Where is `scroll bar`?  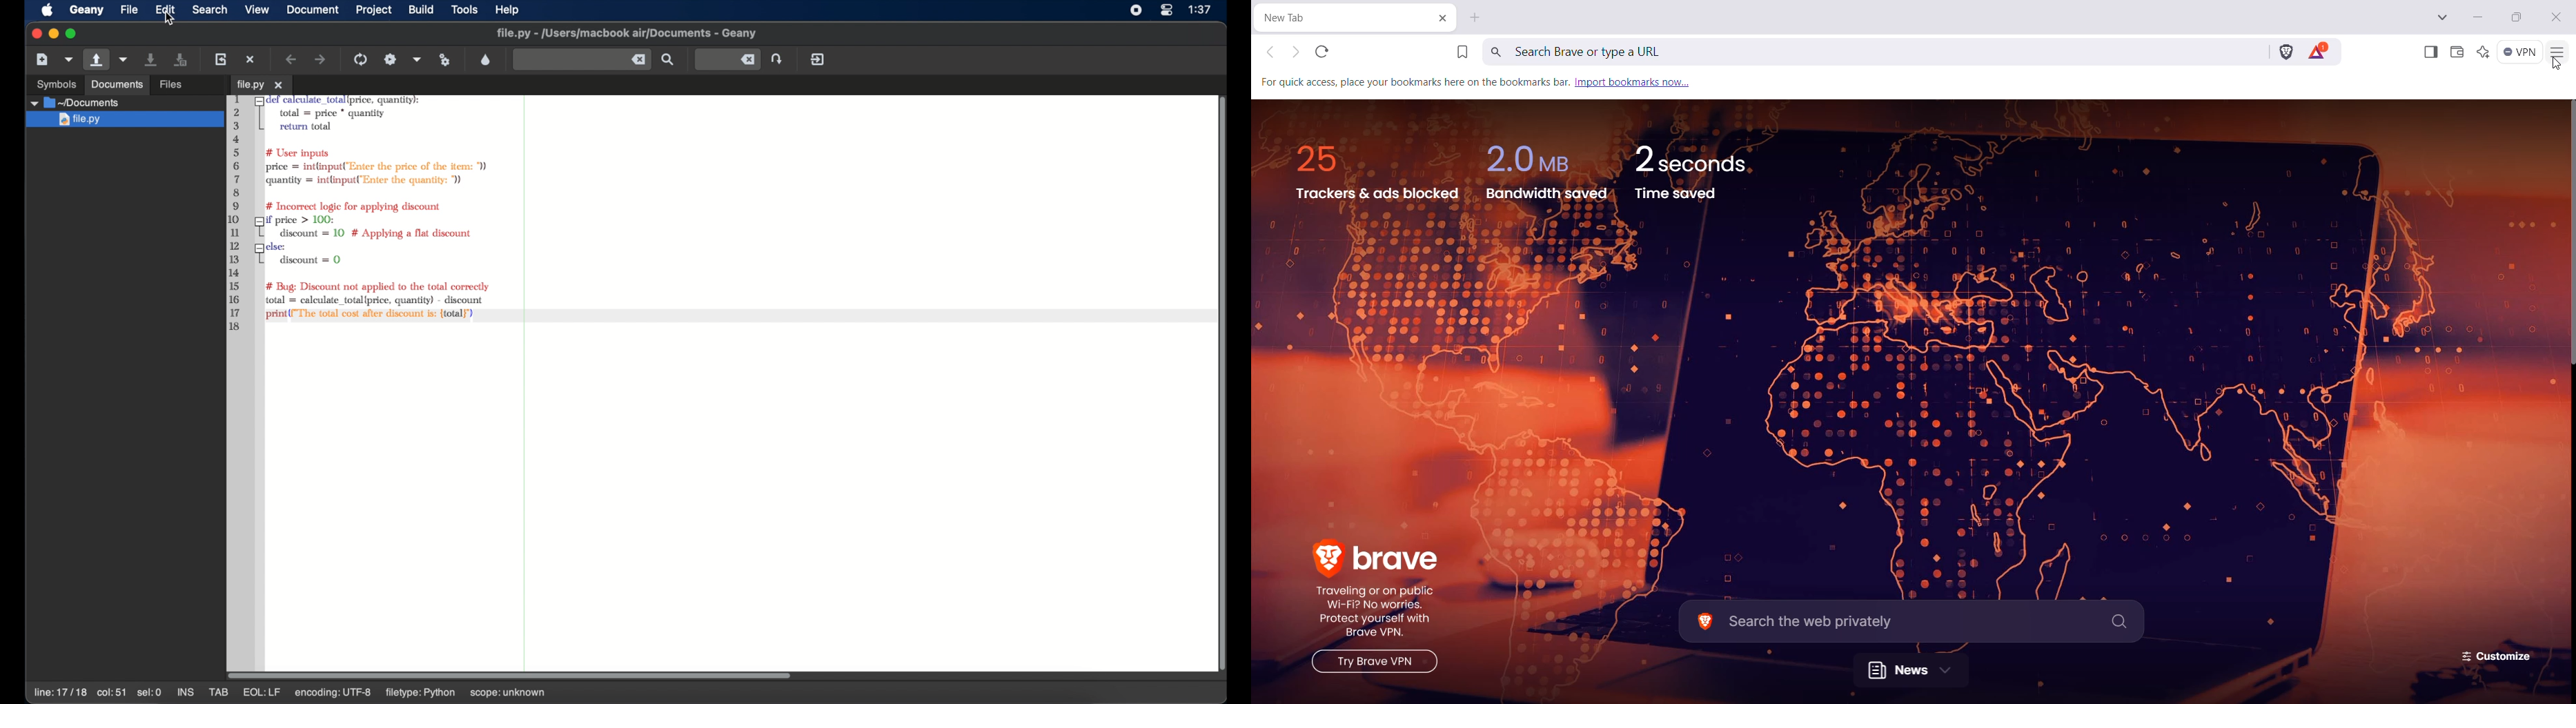
scroll bar is located at coordinates (1218, 381).